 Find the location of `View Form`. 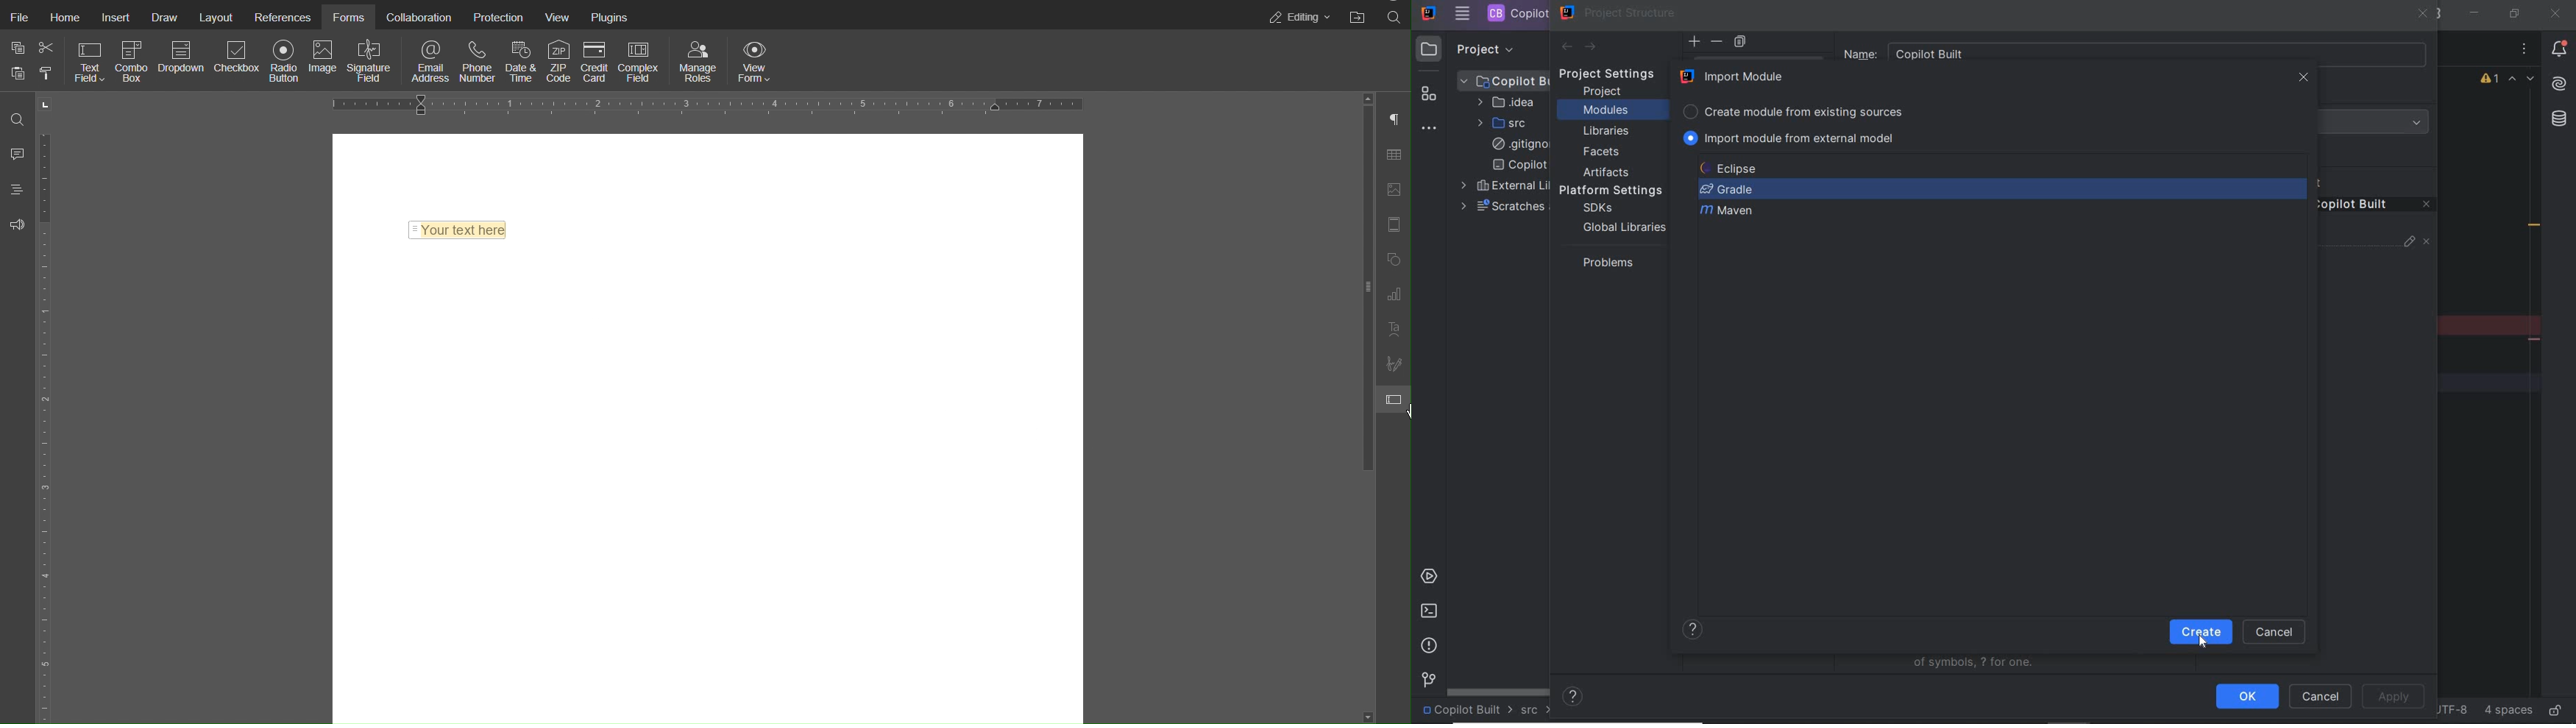

View Form is located at coordinates (756, 61).